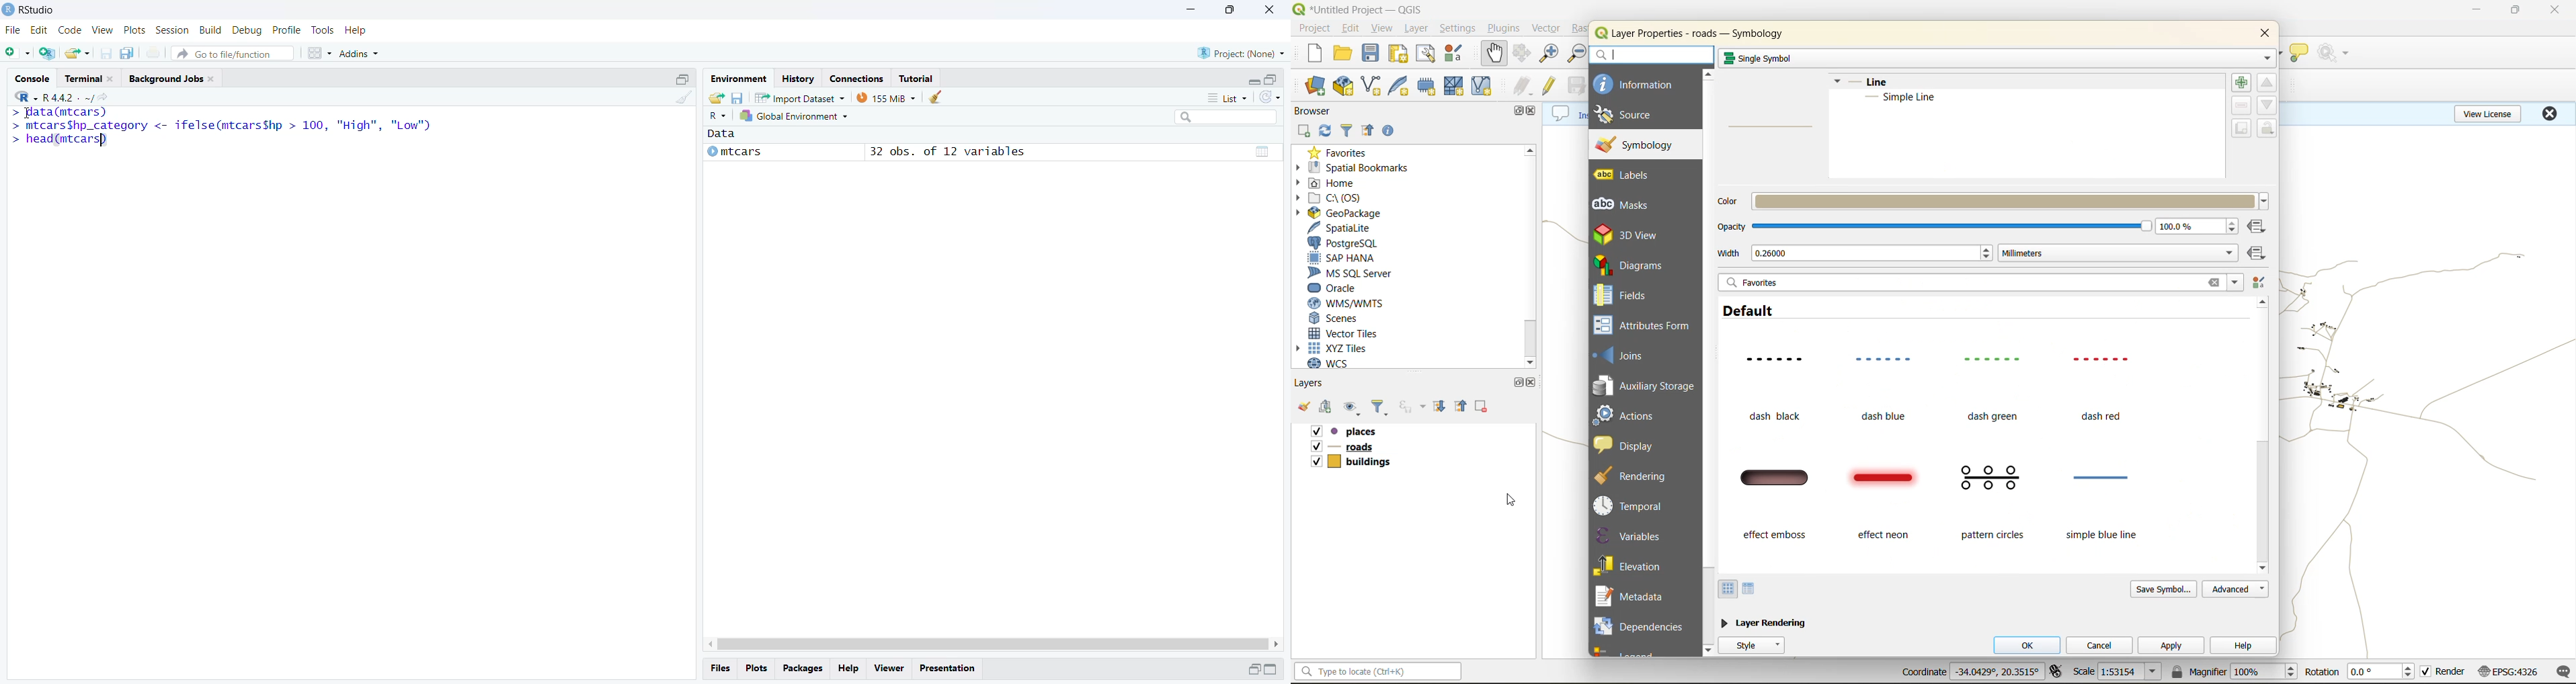  I want to click on Plots, so click(134, 31).